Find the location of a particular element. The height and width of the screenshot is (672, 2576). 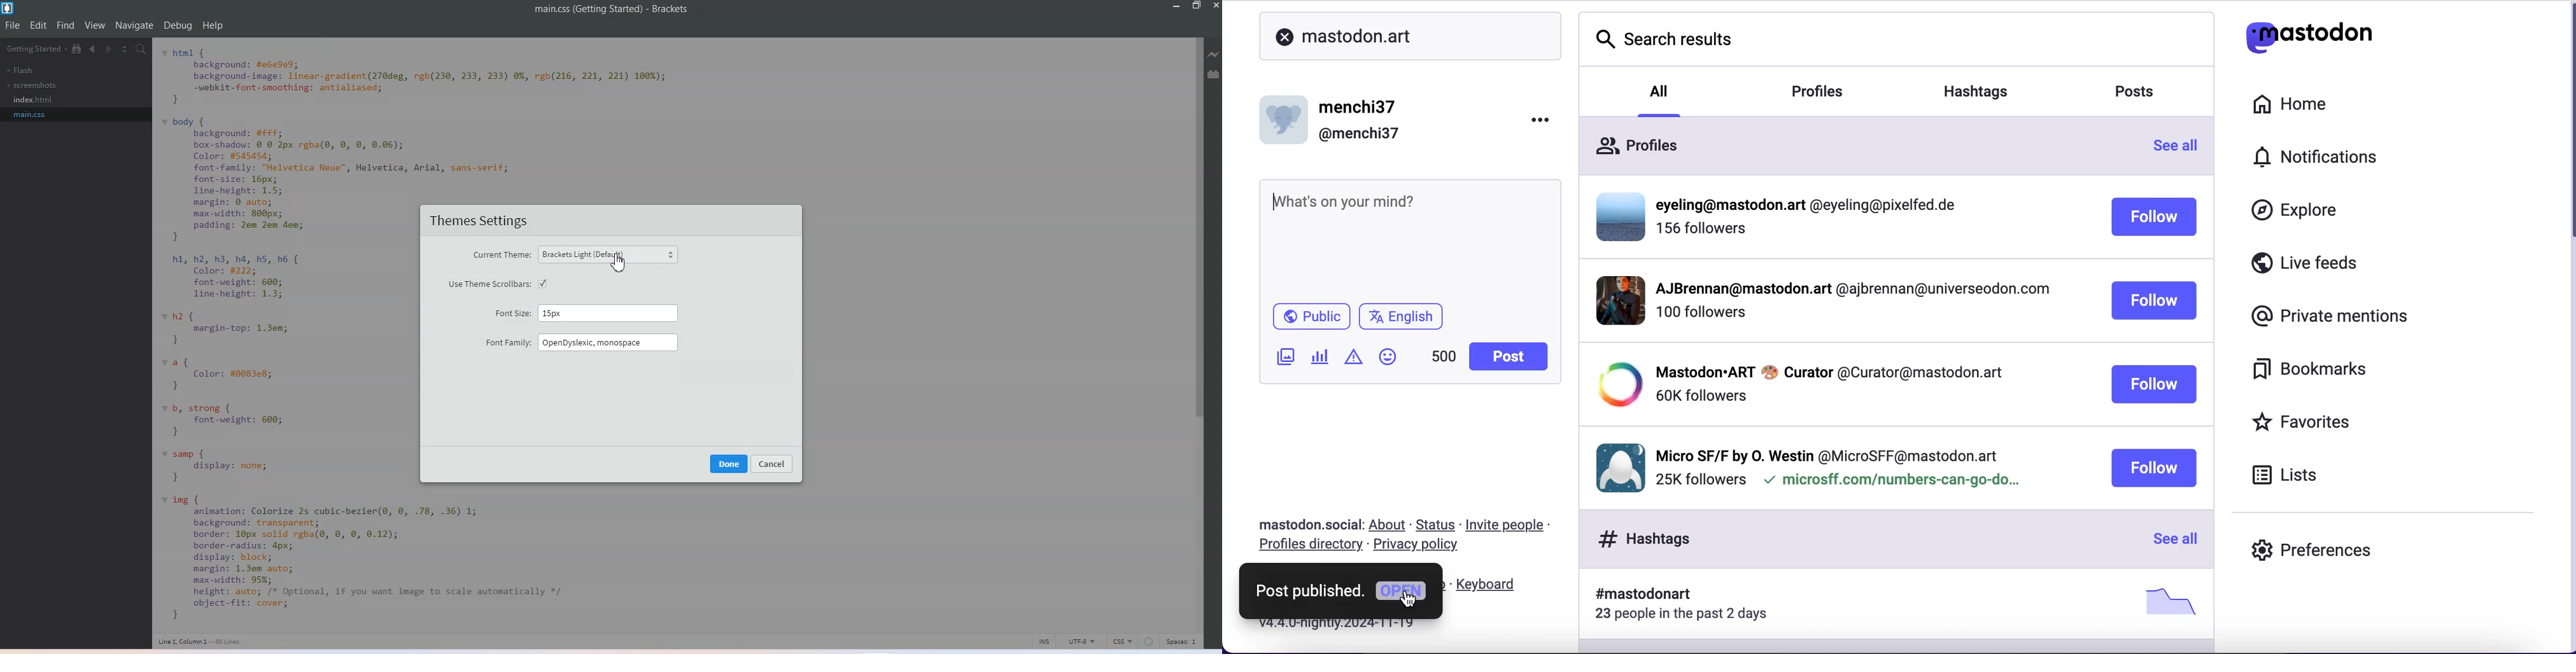

Current theme is located at coordinates (498, 254).